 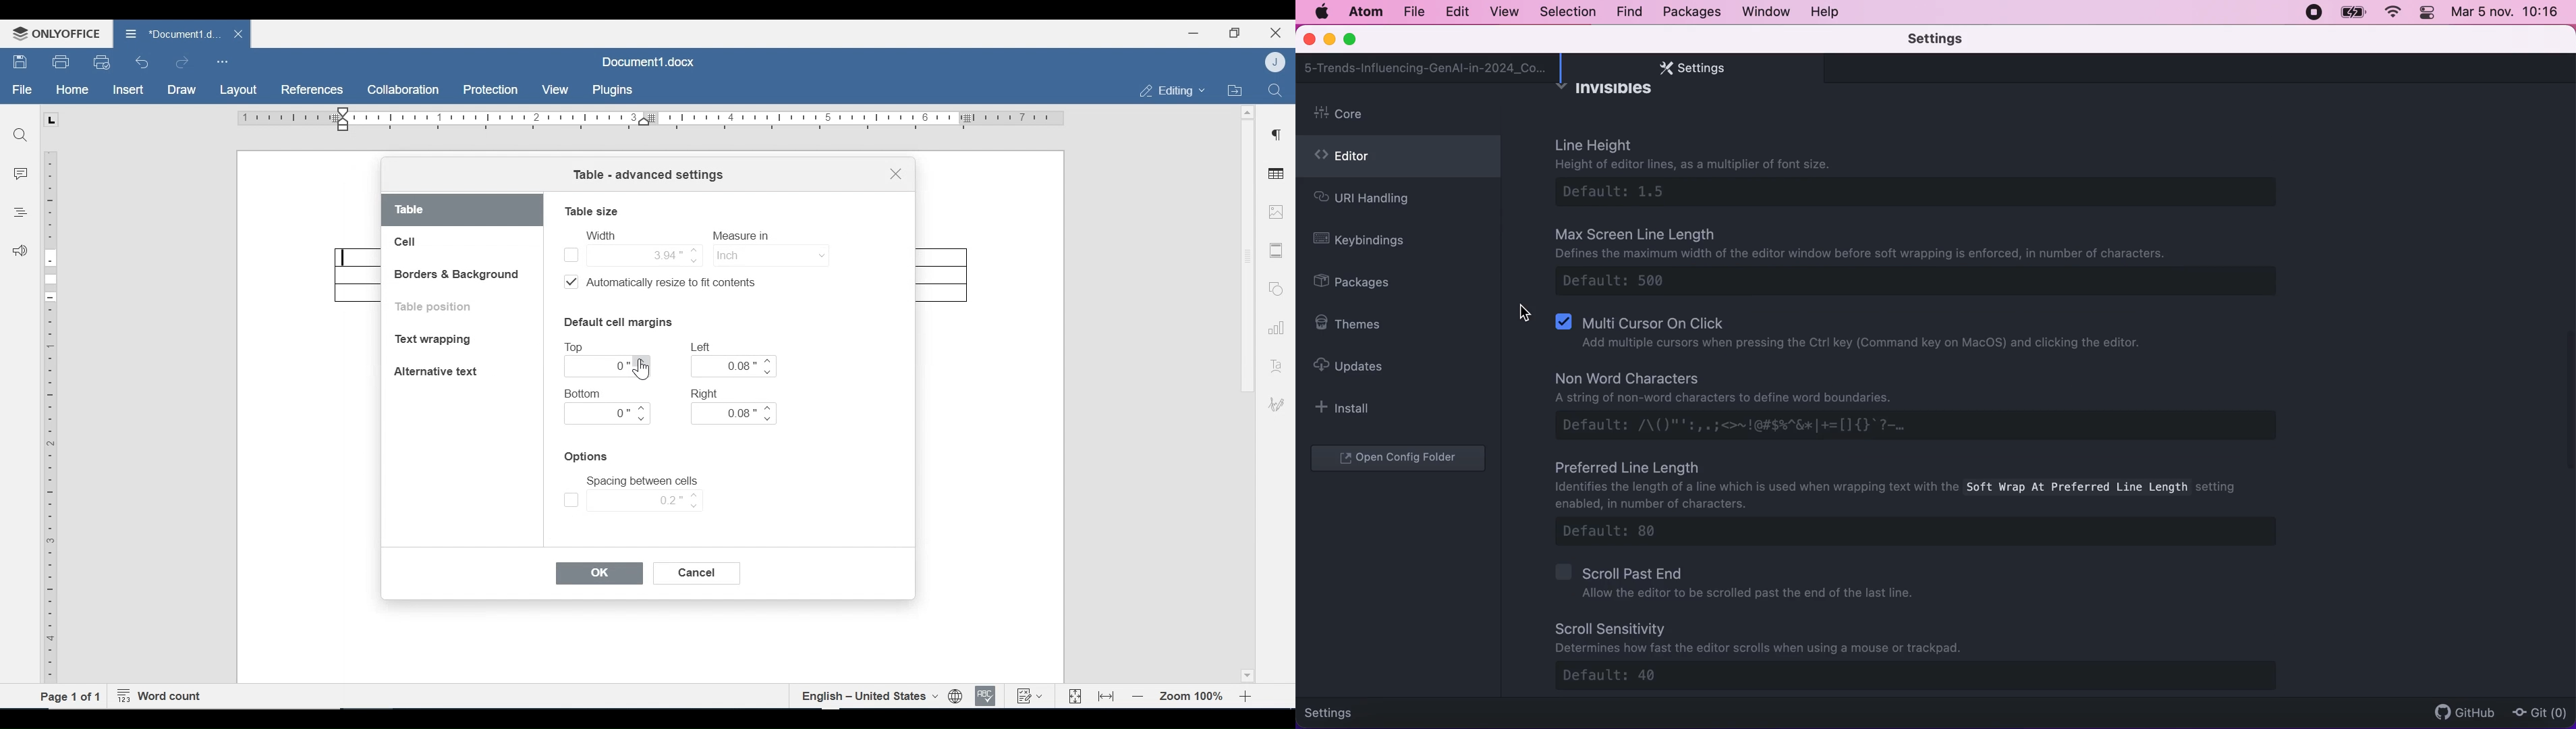 What do you see at coordinates (181, 63) in the screenshot?
I see `Redo` at bounding box center [181, 63].